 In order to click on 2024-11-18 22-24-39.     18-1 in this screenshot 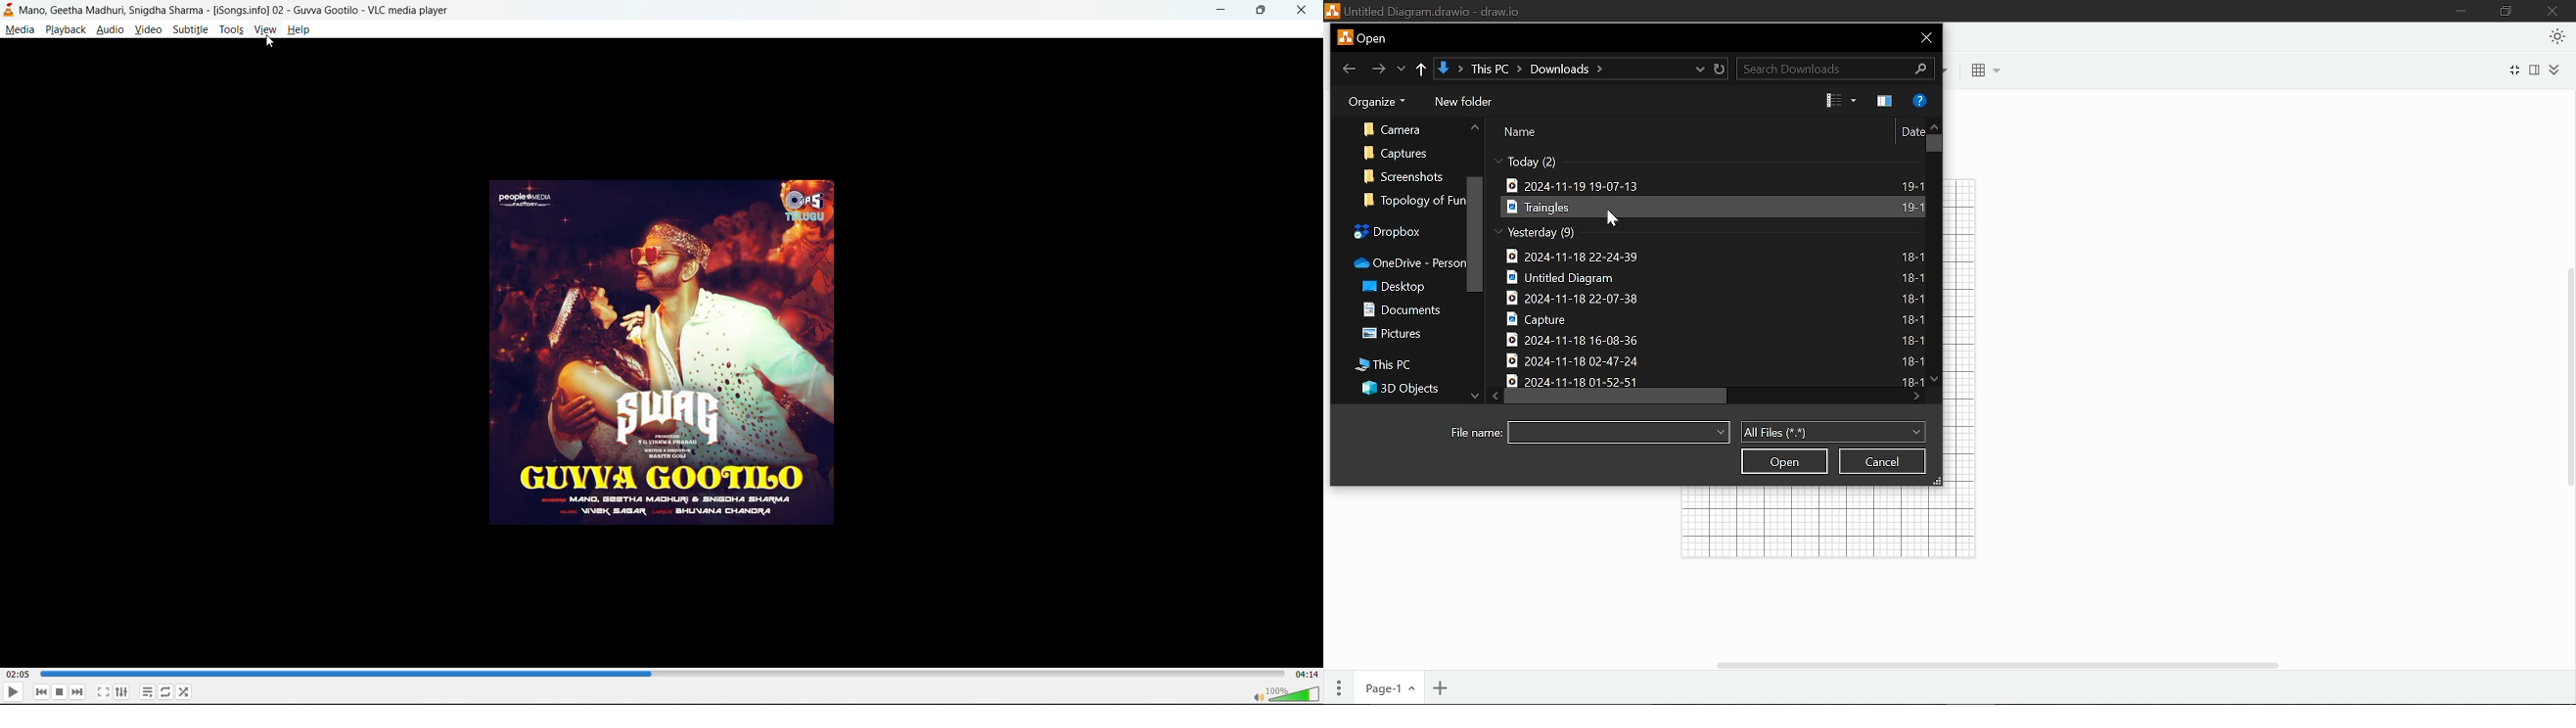, I will do `click(1714, 258)`.